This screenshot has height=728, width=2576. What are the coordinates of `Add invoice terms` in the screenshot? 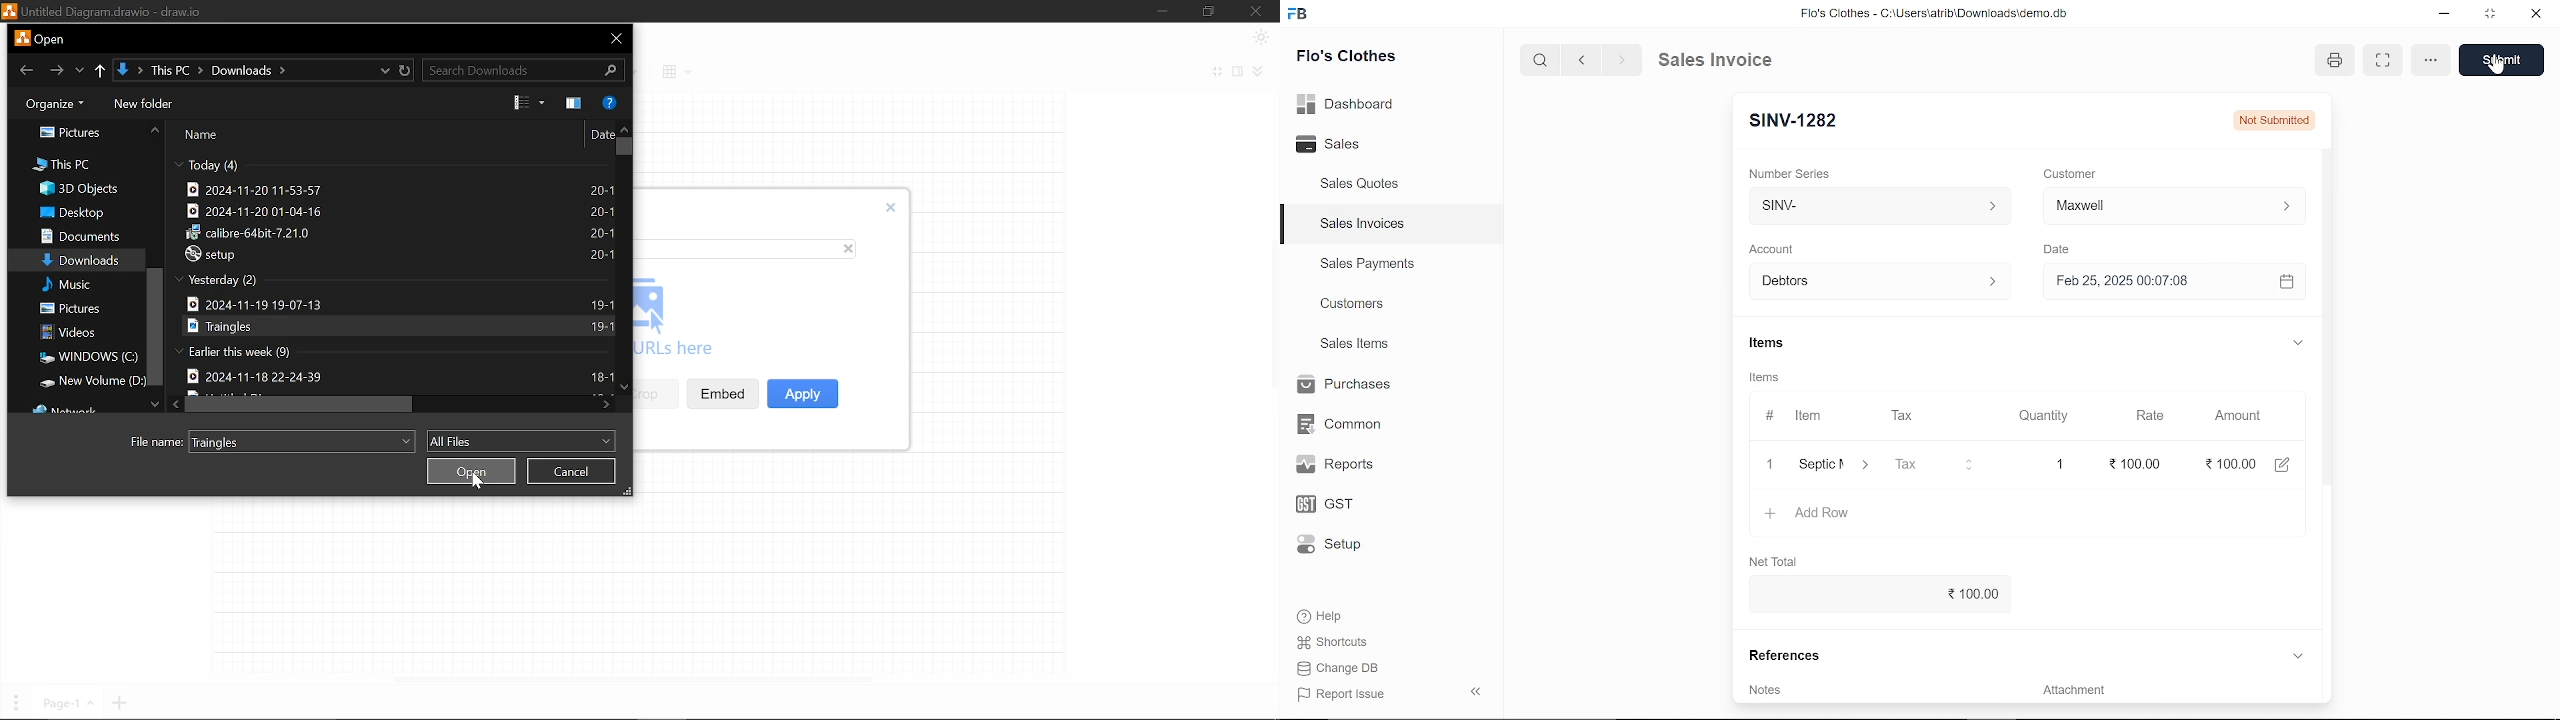 It's located at (1776, 689).